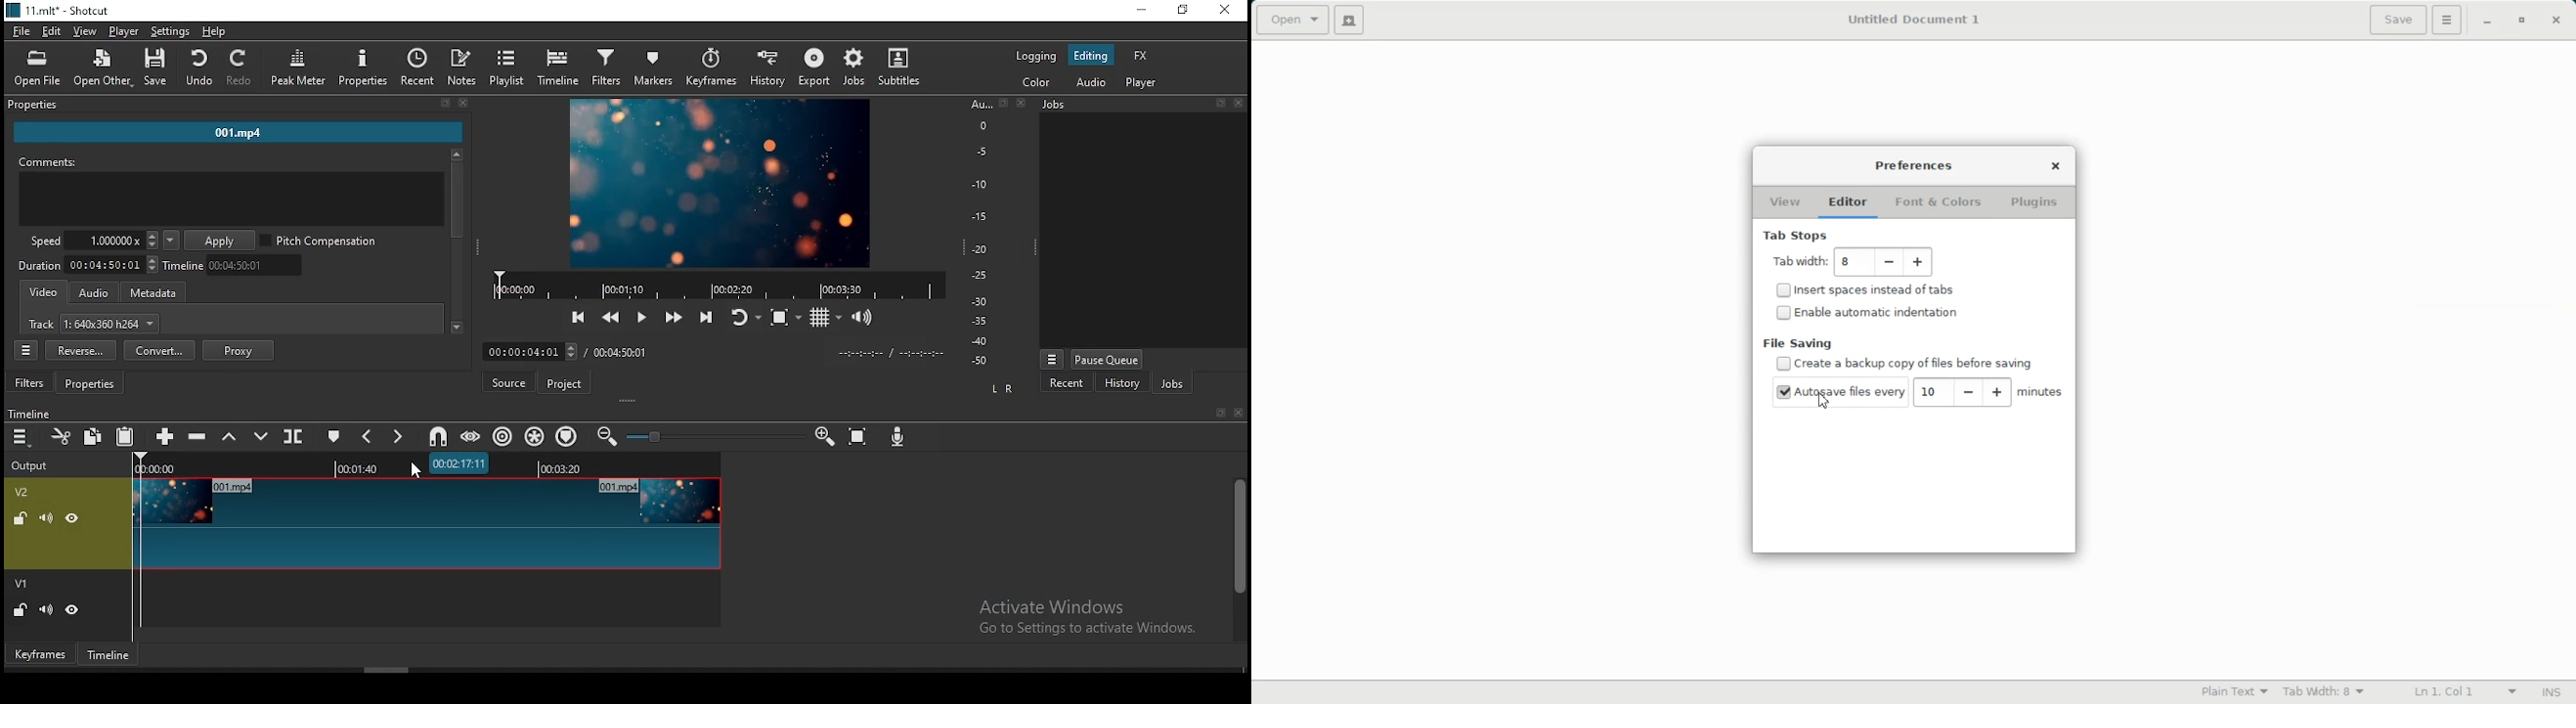 The image size is (2576, 728). What do you see at coordinates (241, 68) in the screenshot?
I see `redo` at bounding box center [241, 68].